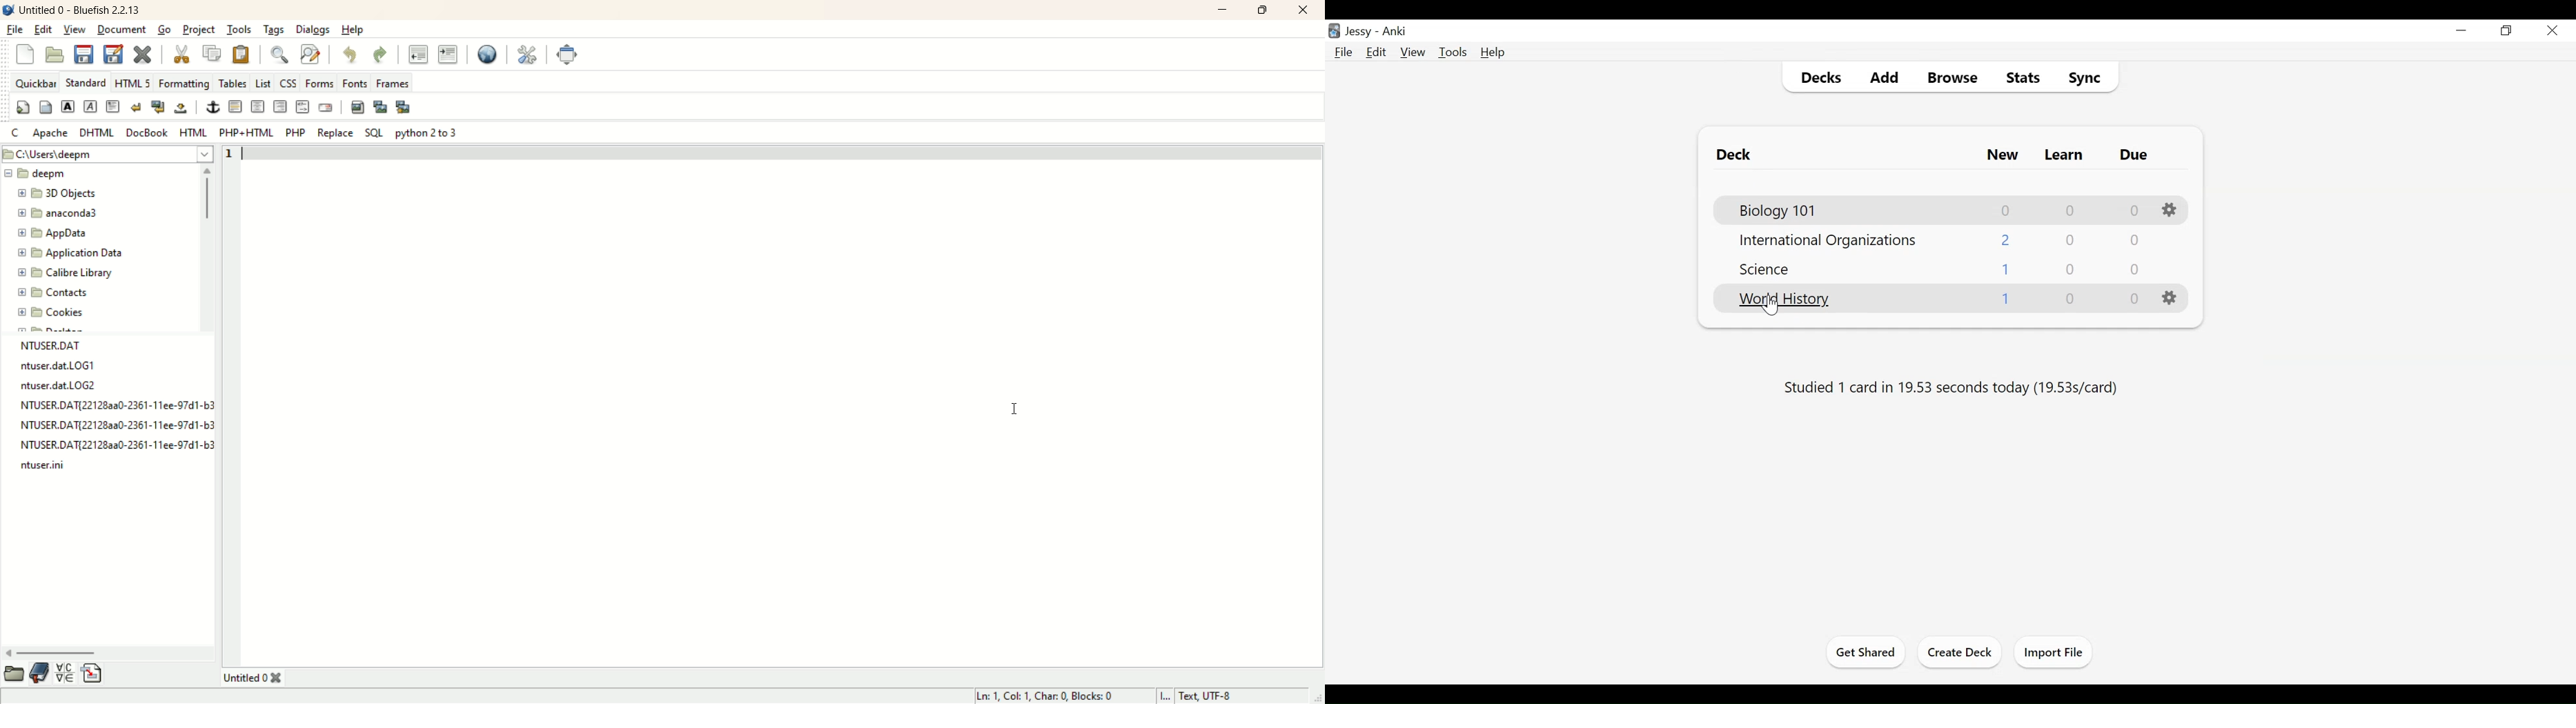 The width and height of the screenshot is (2576, 728). What do you see at coordinates (39, 174) in the screenshot?
I see `deepm` at bounding box center [39, 174].